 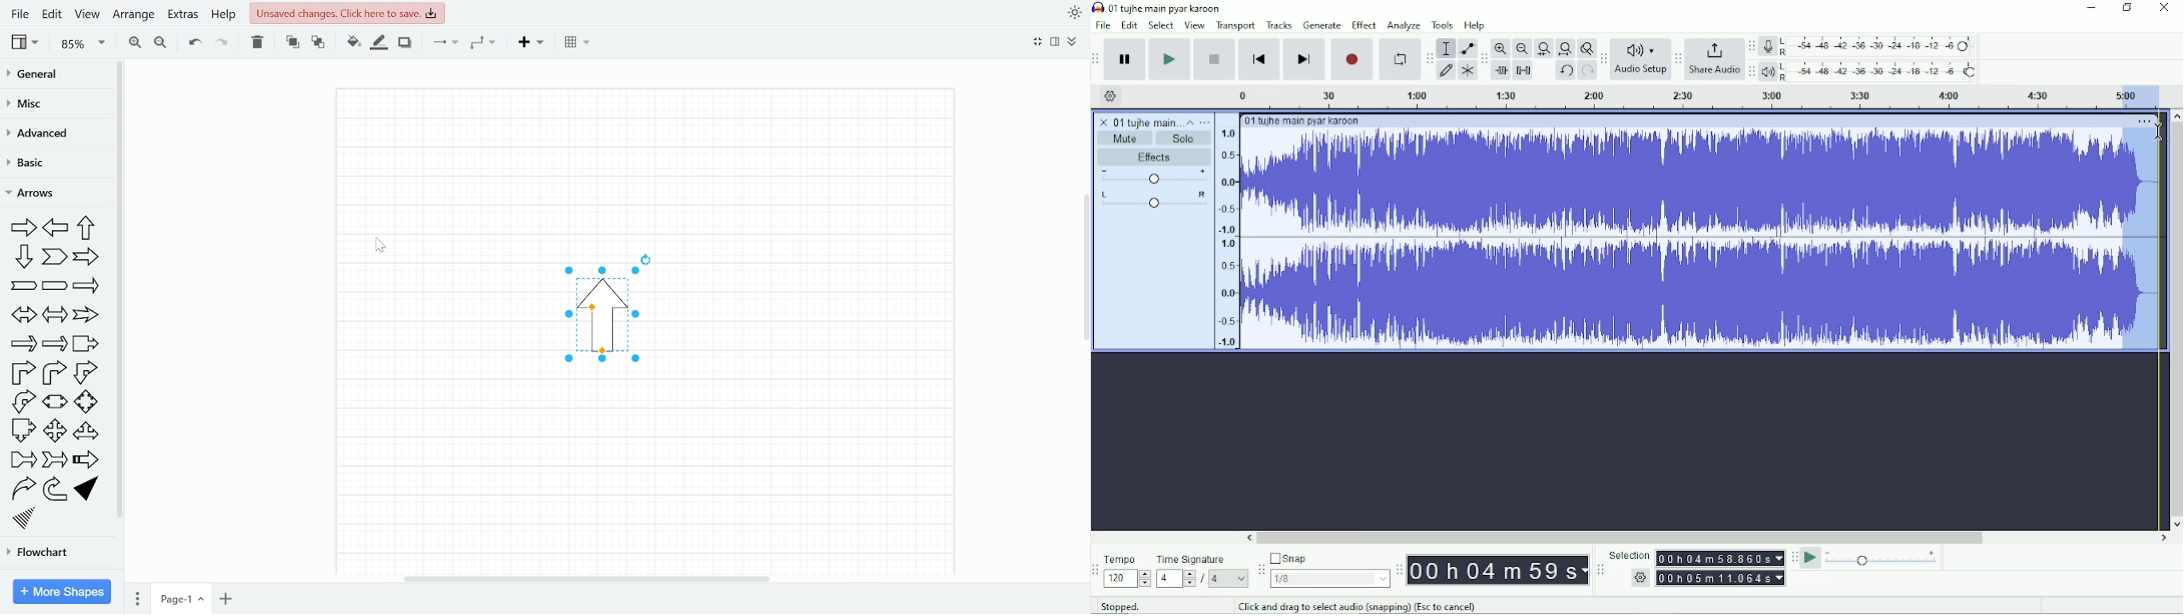 I want to click on Timeline, so click(x=1706, y=96).